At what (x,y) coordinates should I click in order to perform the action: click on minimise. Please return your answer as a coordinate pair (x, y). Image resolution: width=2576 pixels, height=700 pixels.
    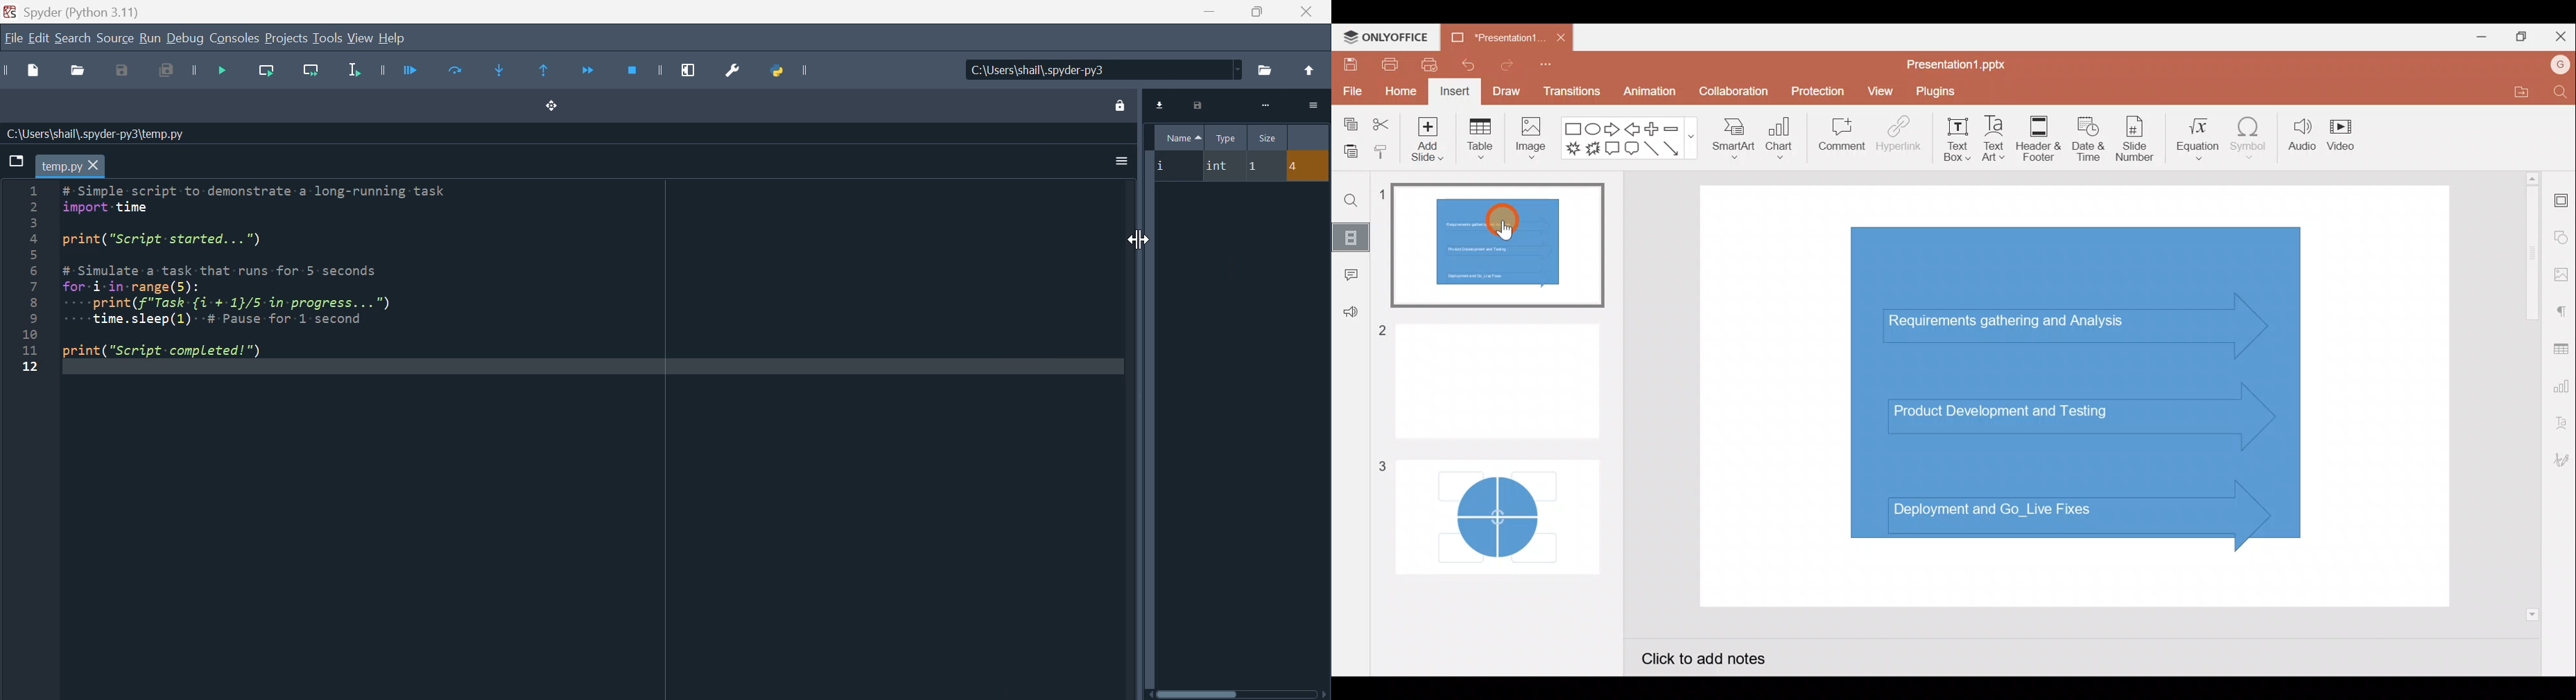
    Looking at the image, I should click on (1208, 12).